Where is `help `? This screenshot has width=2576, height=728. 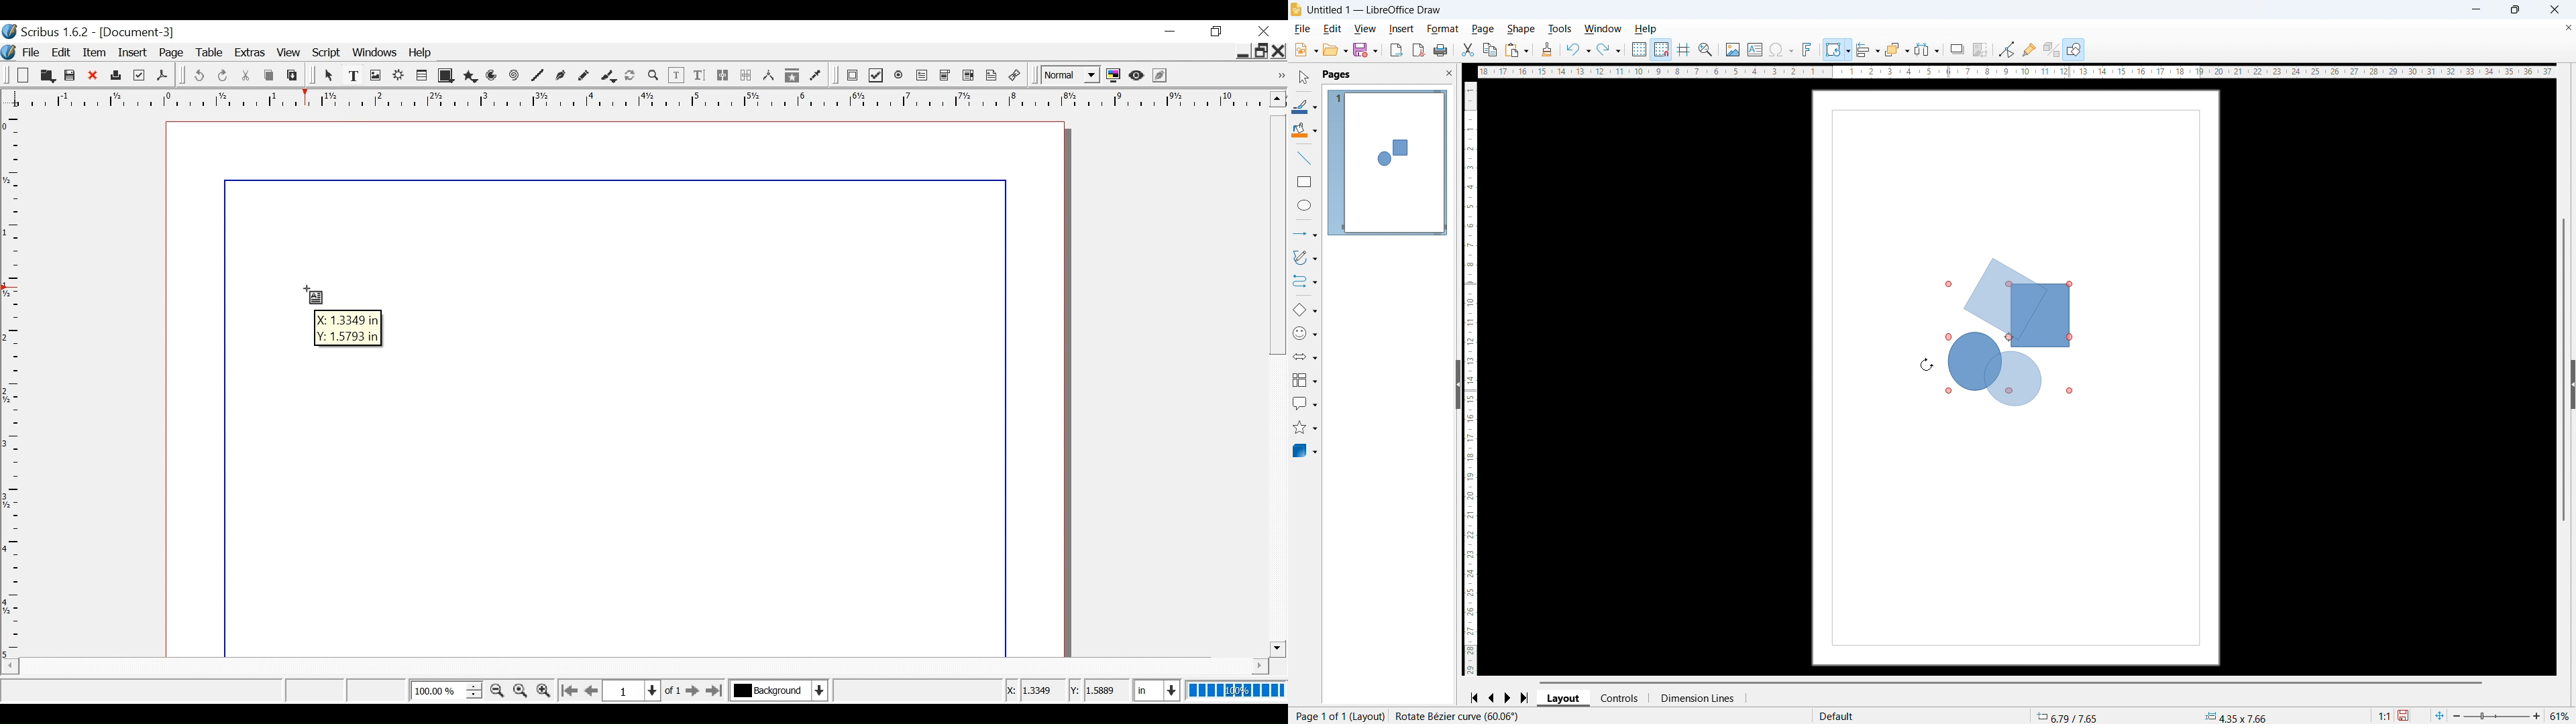 help  is located at coordinates (1646, 29).